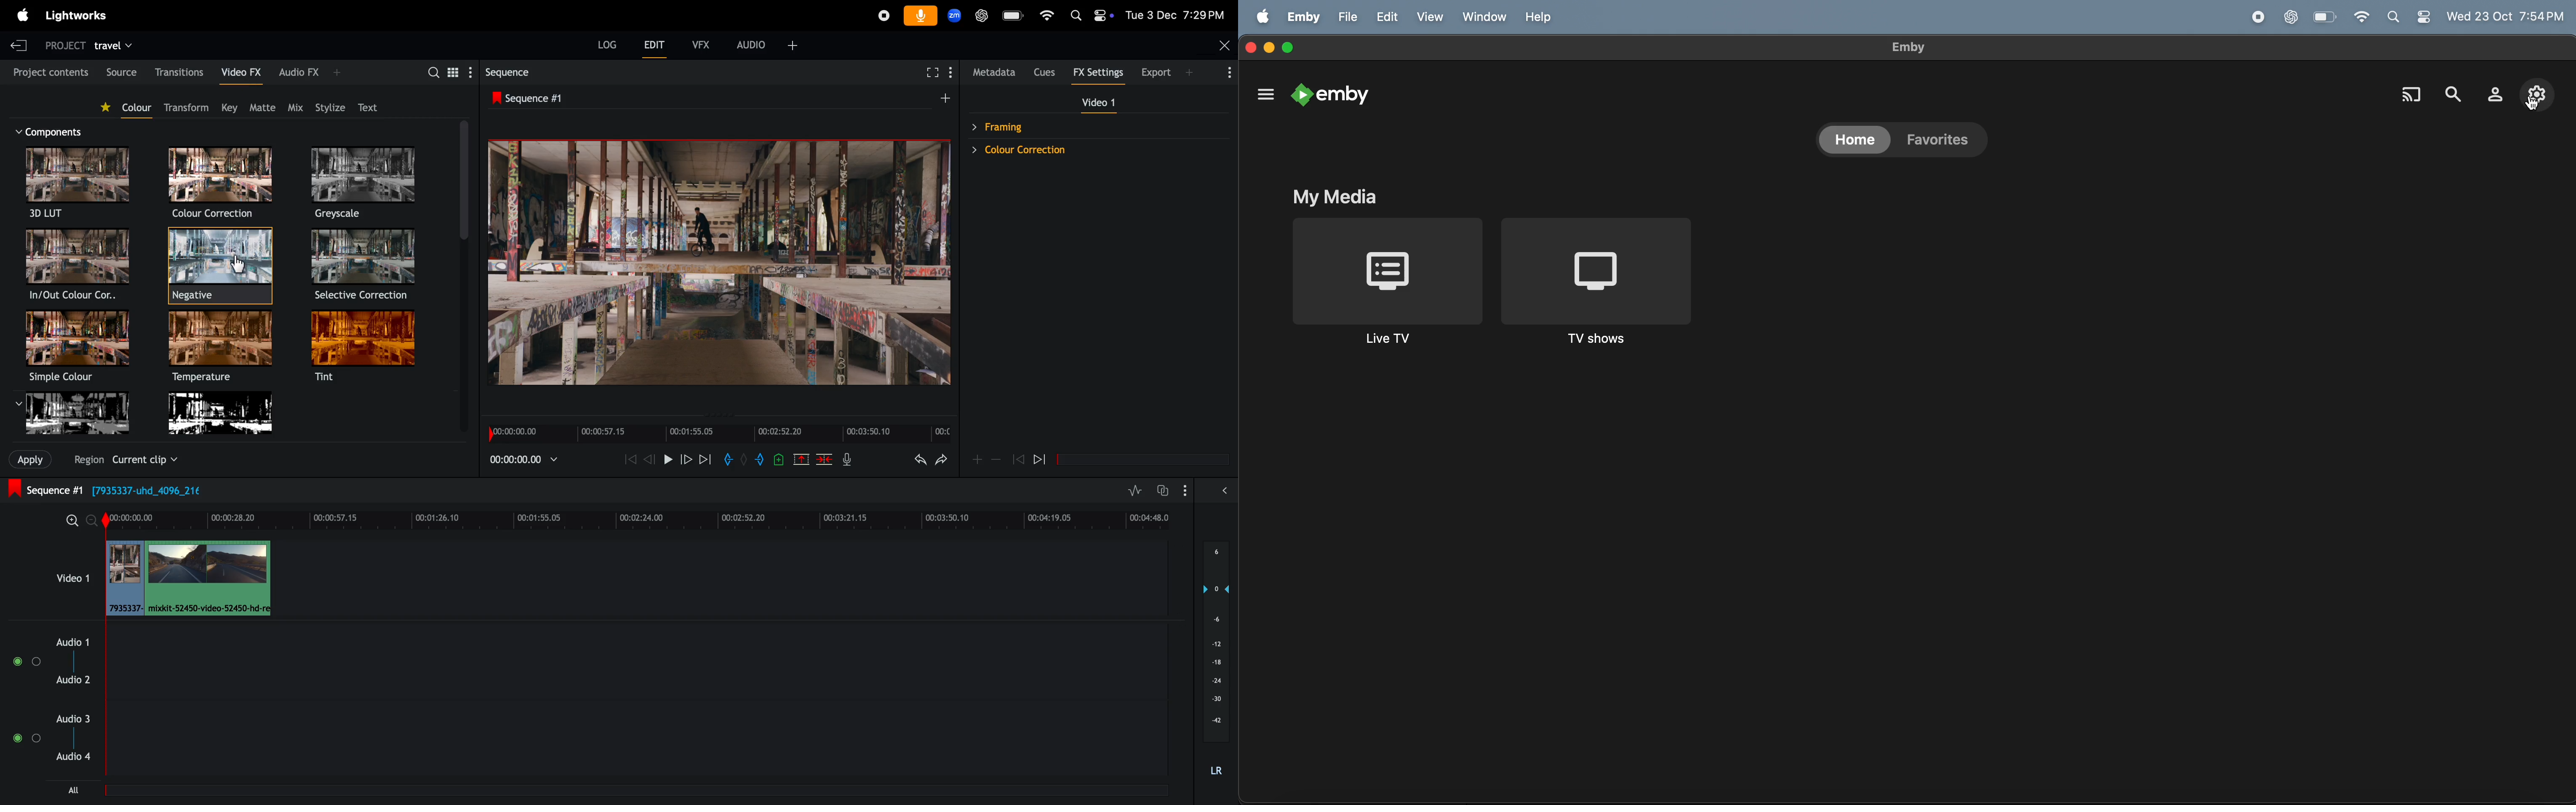 The width and height of the screenshot is (2576, 812). Describe the element at coordinates (1187, 74) in the screenshot. I see `export` at that location.